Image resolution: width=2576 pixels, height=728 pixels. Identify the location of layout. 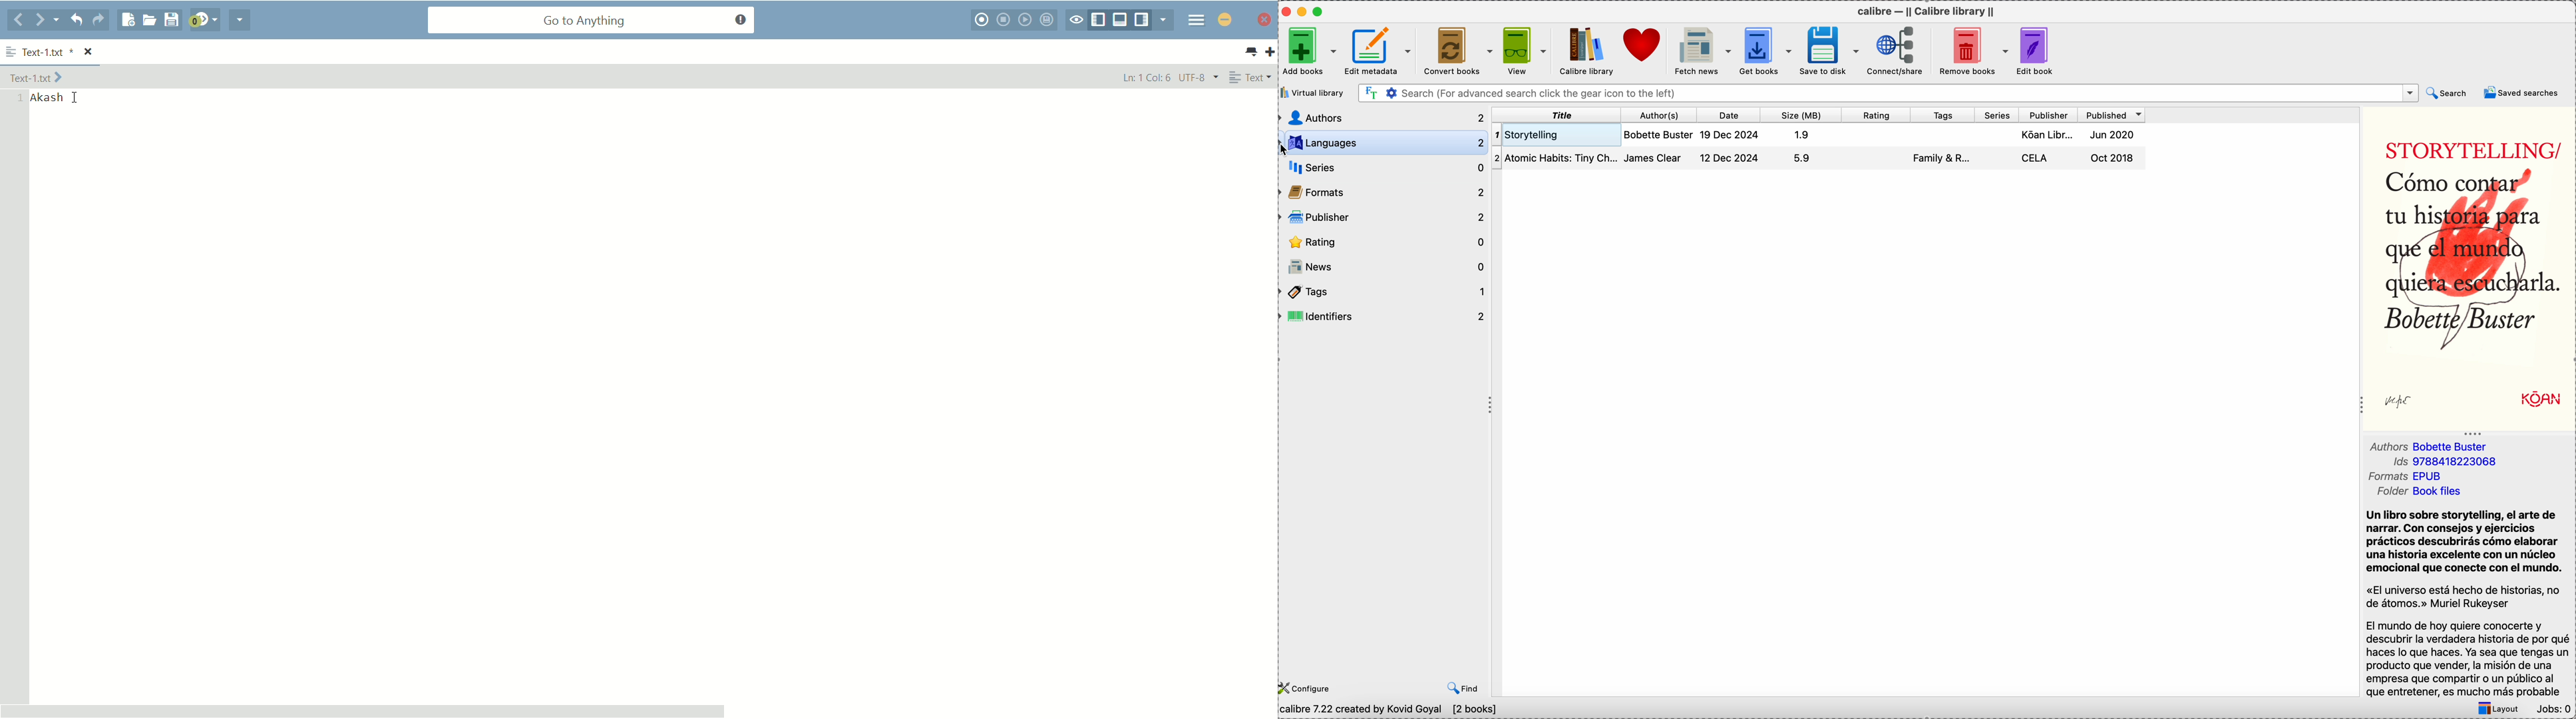
(2501, 709).